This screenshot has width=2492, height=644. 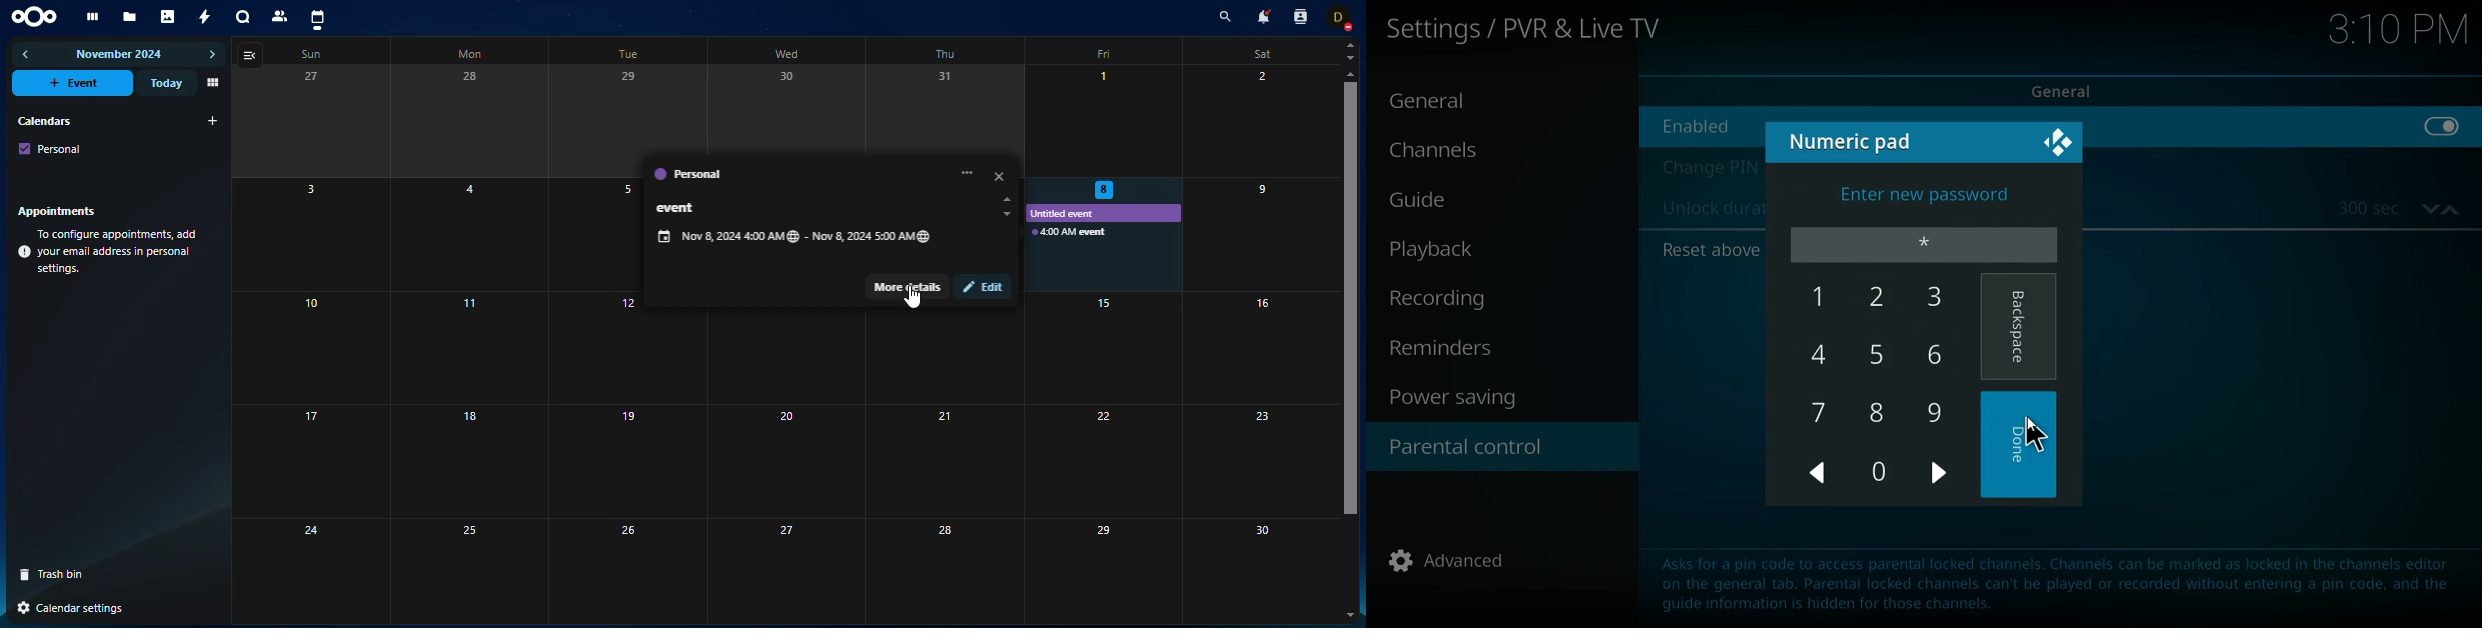 What do you see at coordinates (690, 173) in the screenshot?
I see `personal` at bounding box center [690, 173].